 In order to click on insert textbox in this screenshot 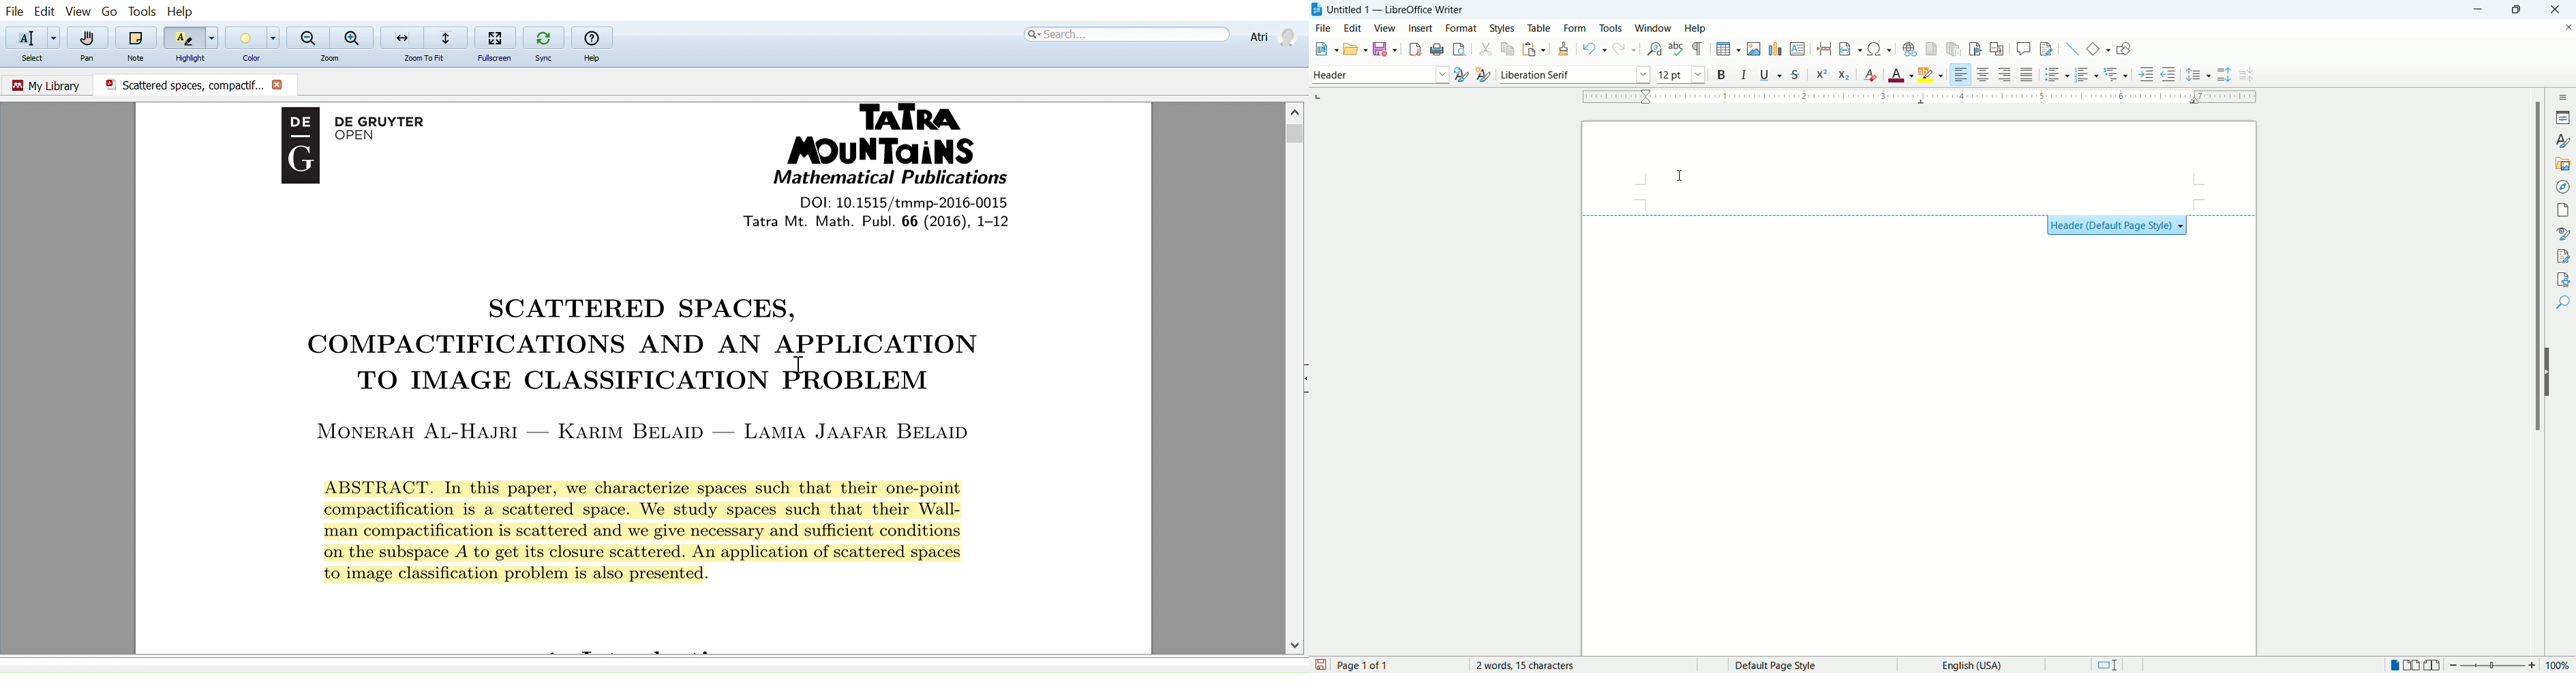, I will do `click(1797, 48)`.